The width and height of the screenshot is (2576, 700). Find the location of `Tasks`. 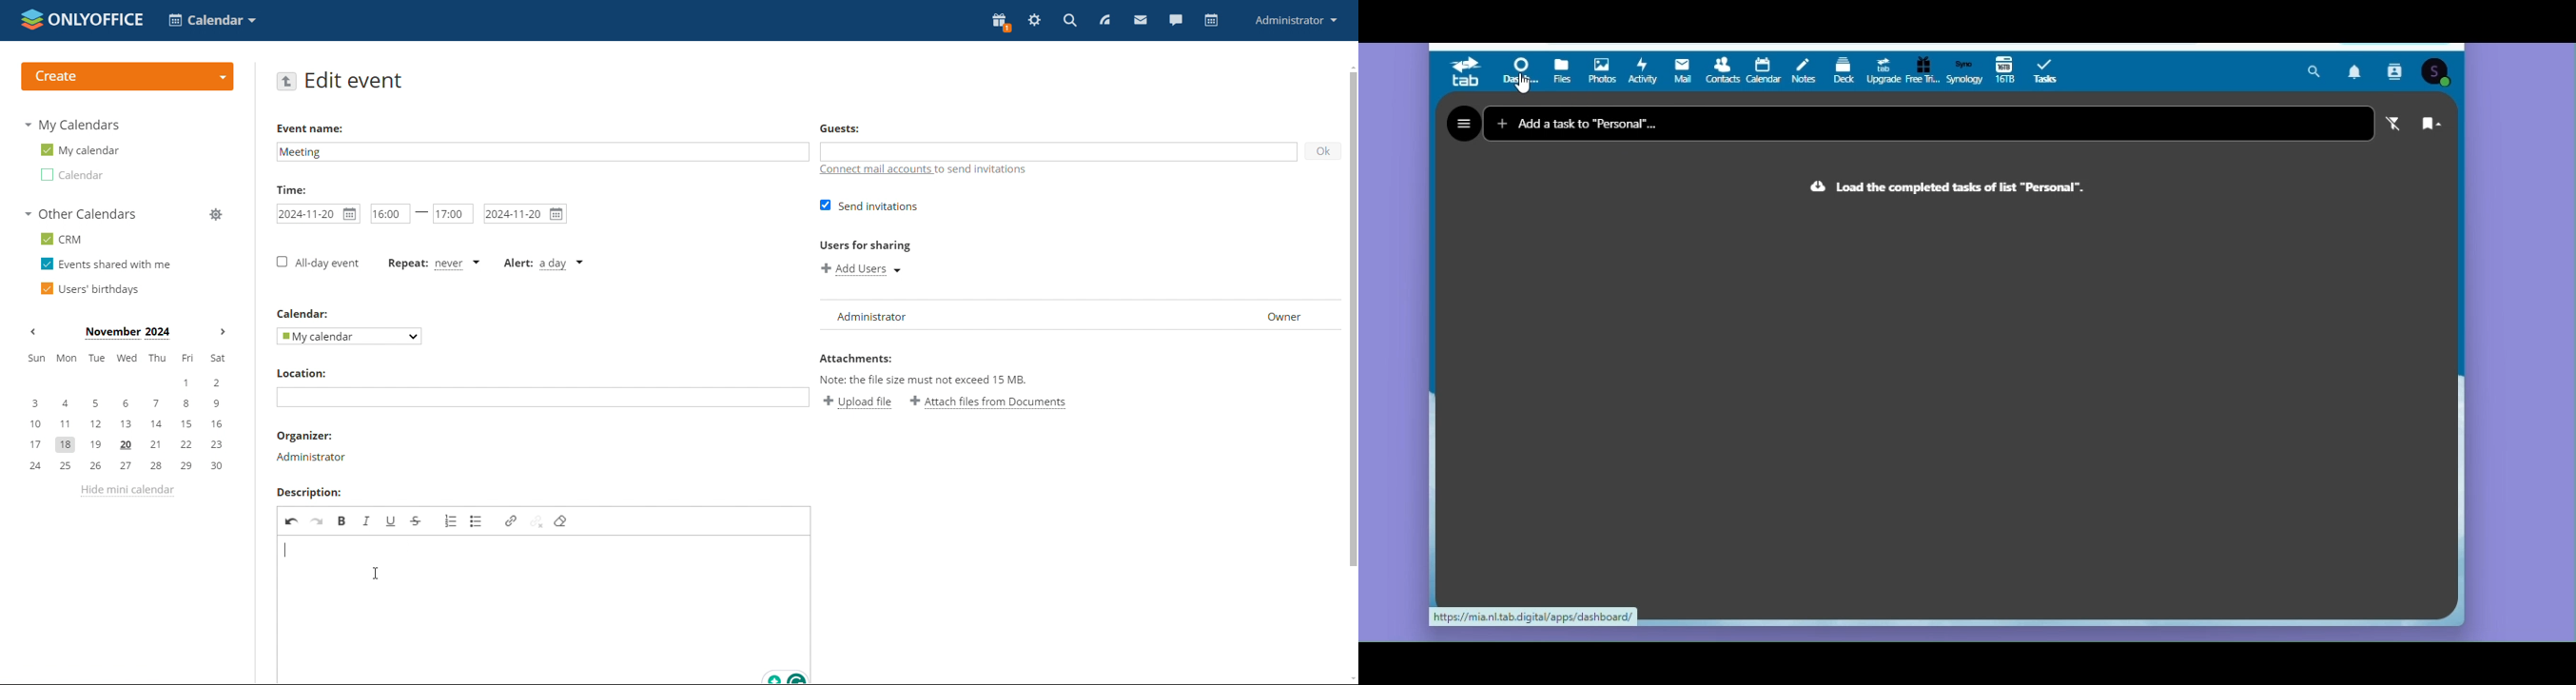

Tasks is located at coordinates (2046, 72).